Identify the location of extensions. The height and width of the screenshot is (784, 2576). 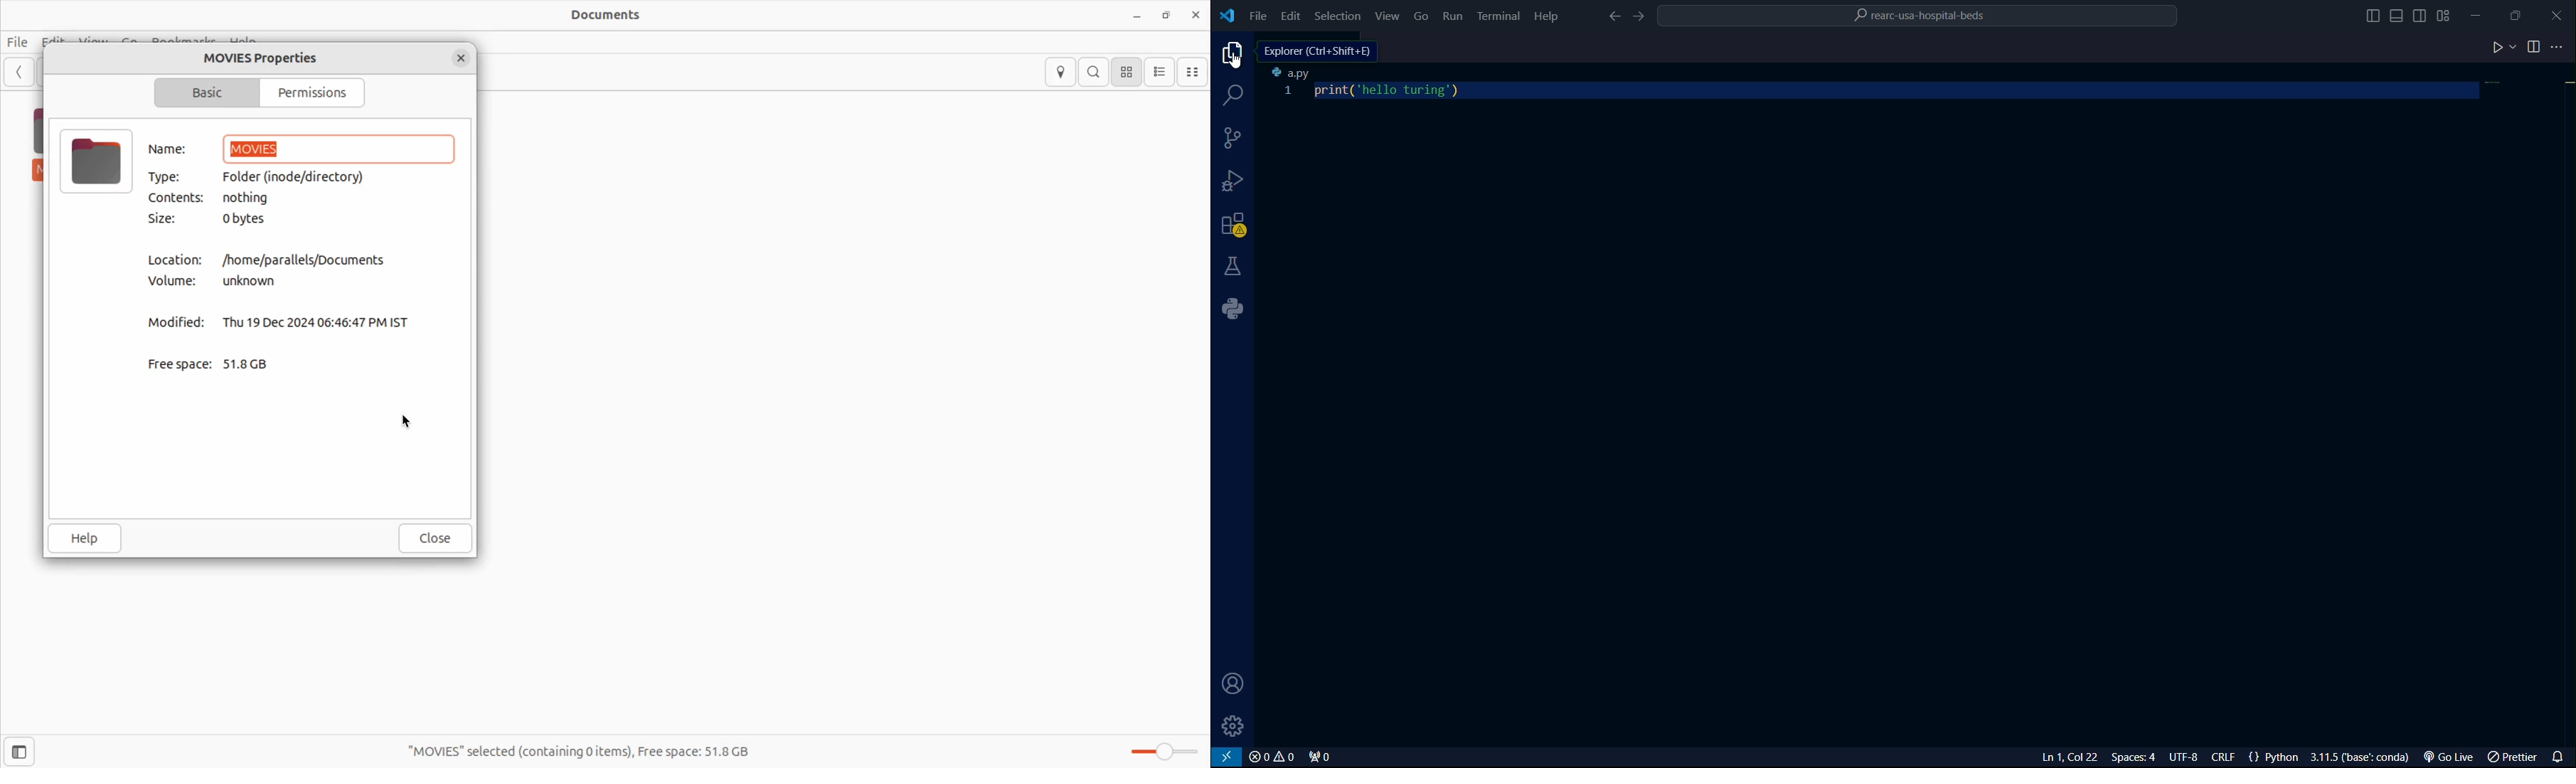
(1233, 225).